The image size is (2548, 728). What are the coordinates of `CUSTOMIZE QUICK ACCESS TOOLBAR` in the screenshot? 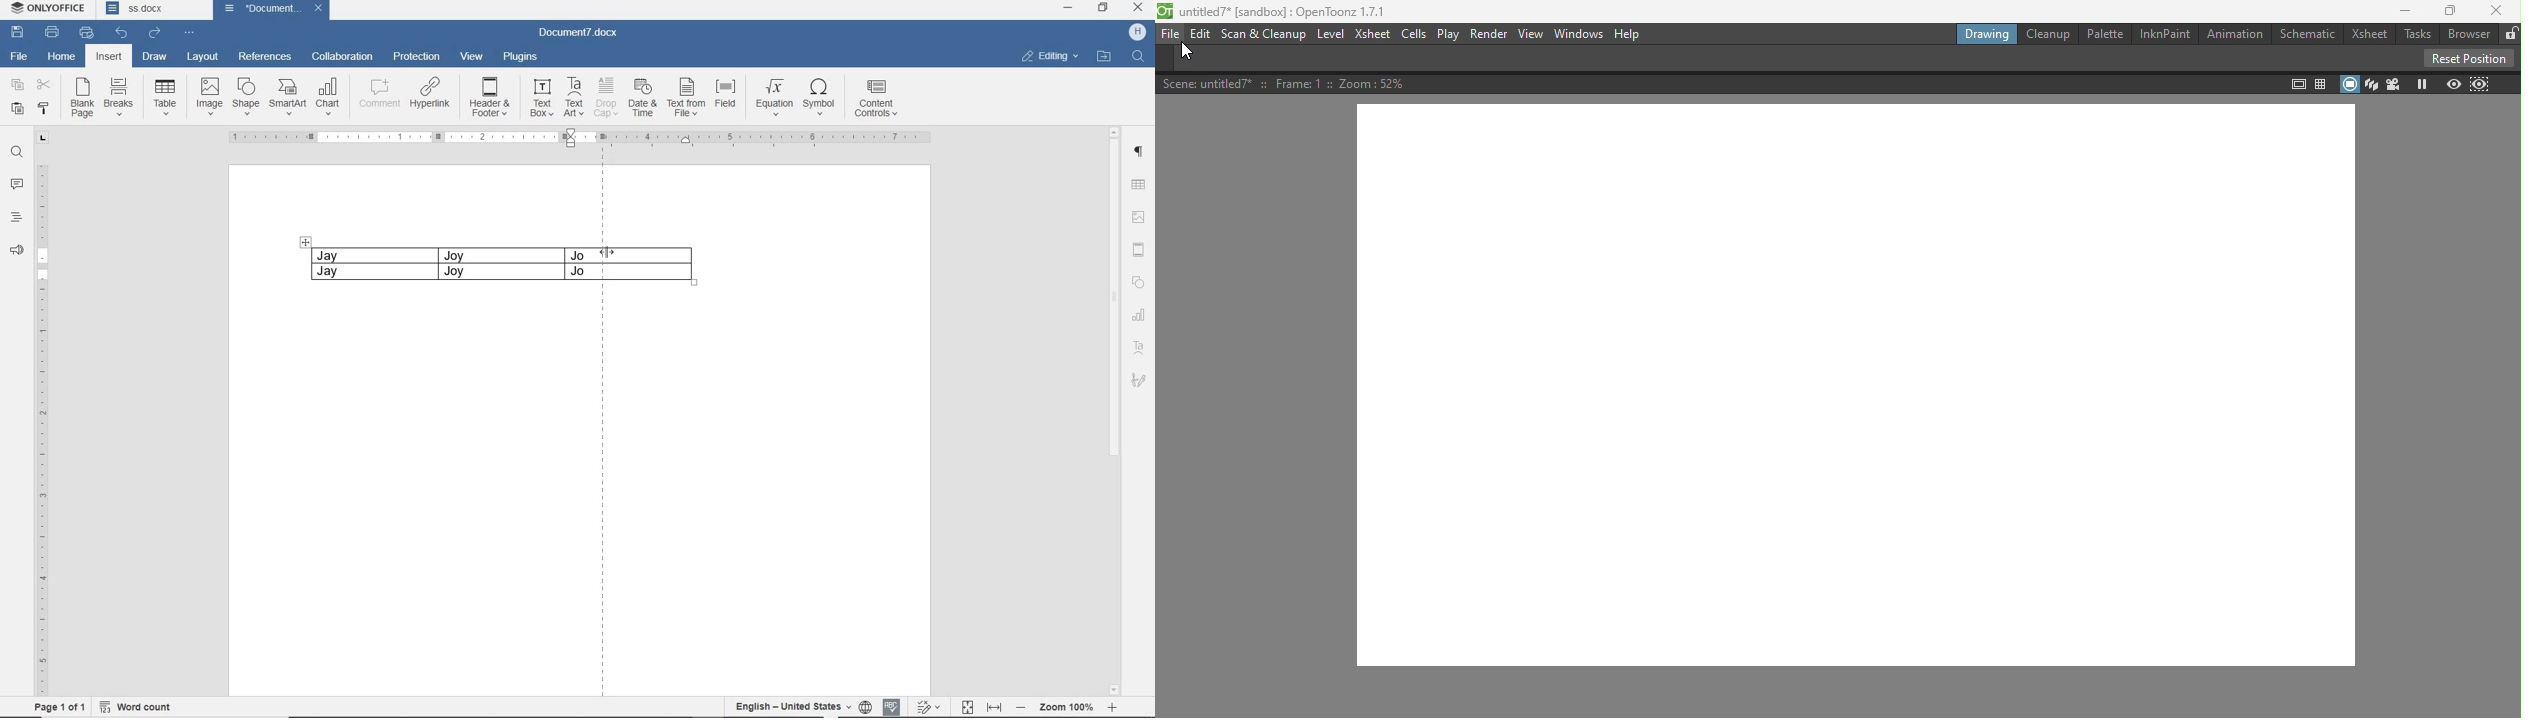 It's located at (186, 33).